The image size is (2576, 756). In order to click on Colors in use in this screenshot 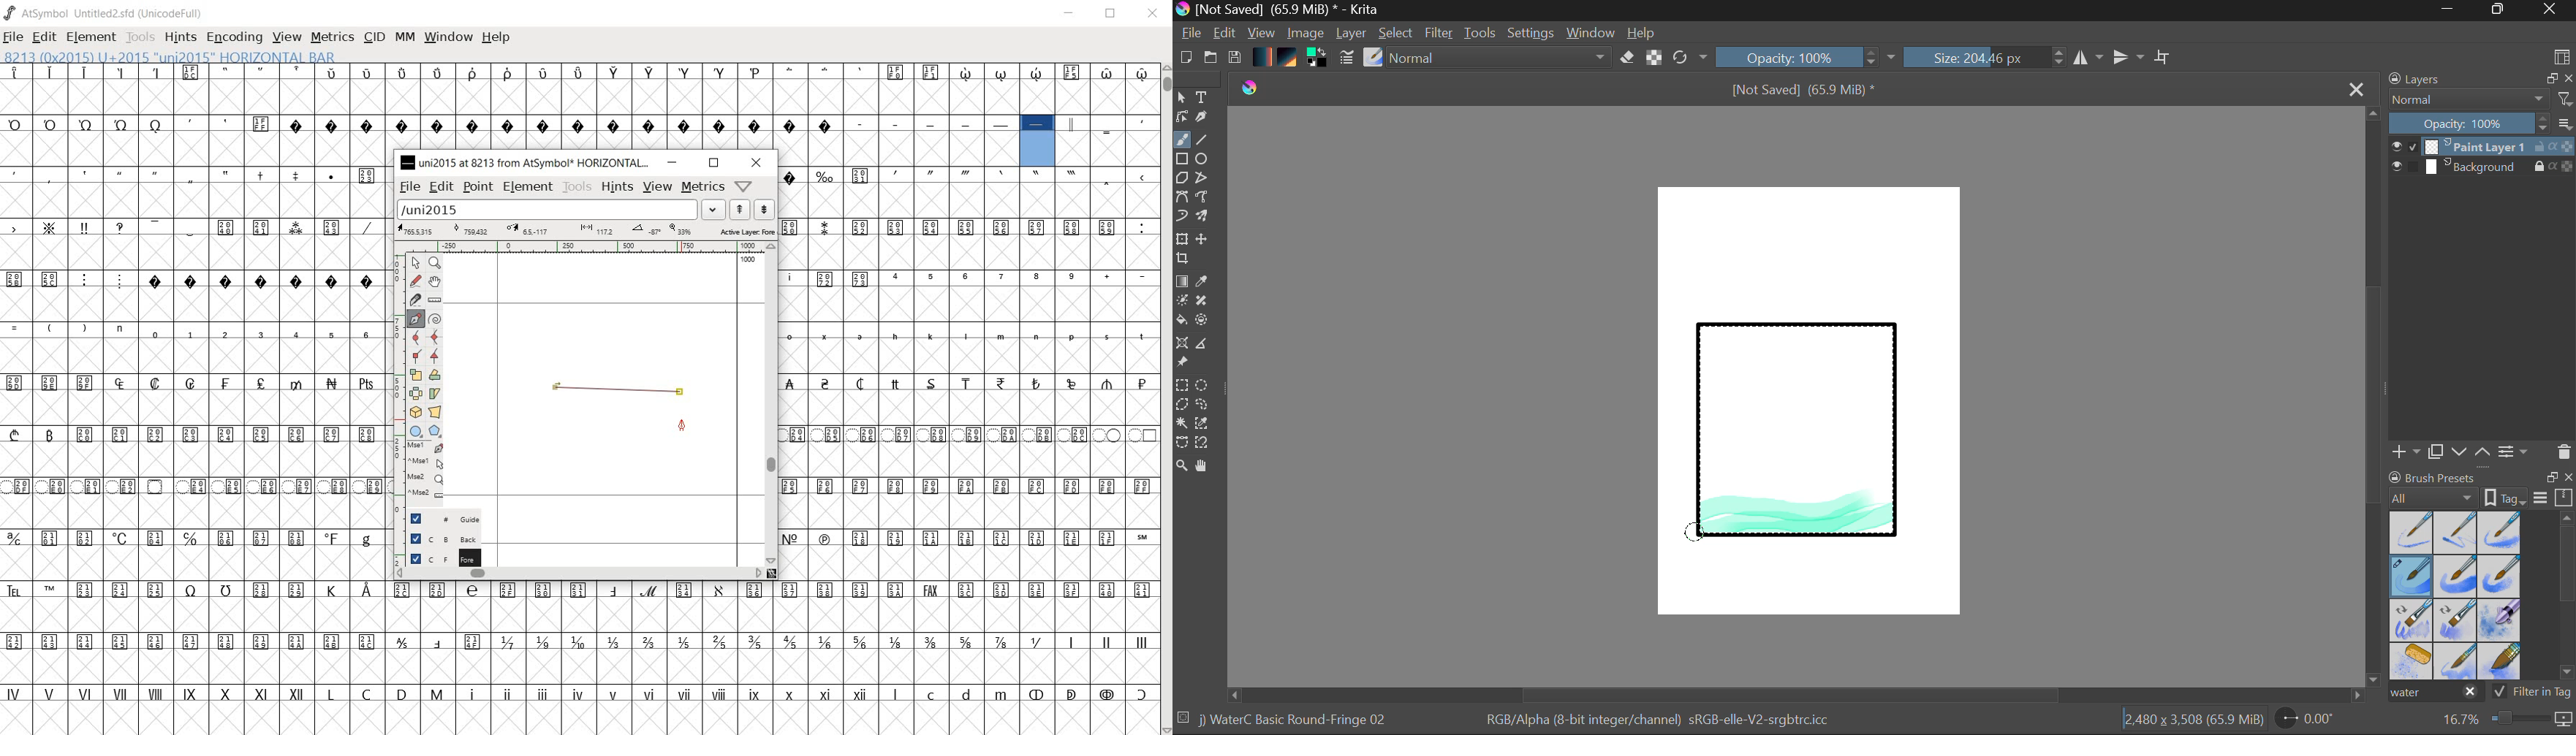, I will do `click(1318, 58)`.